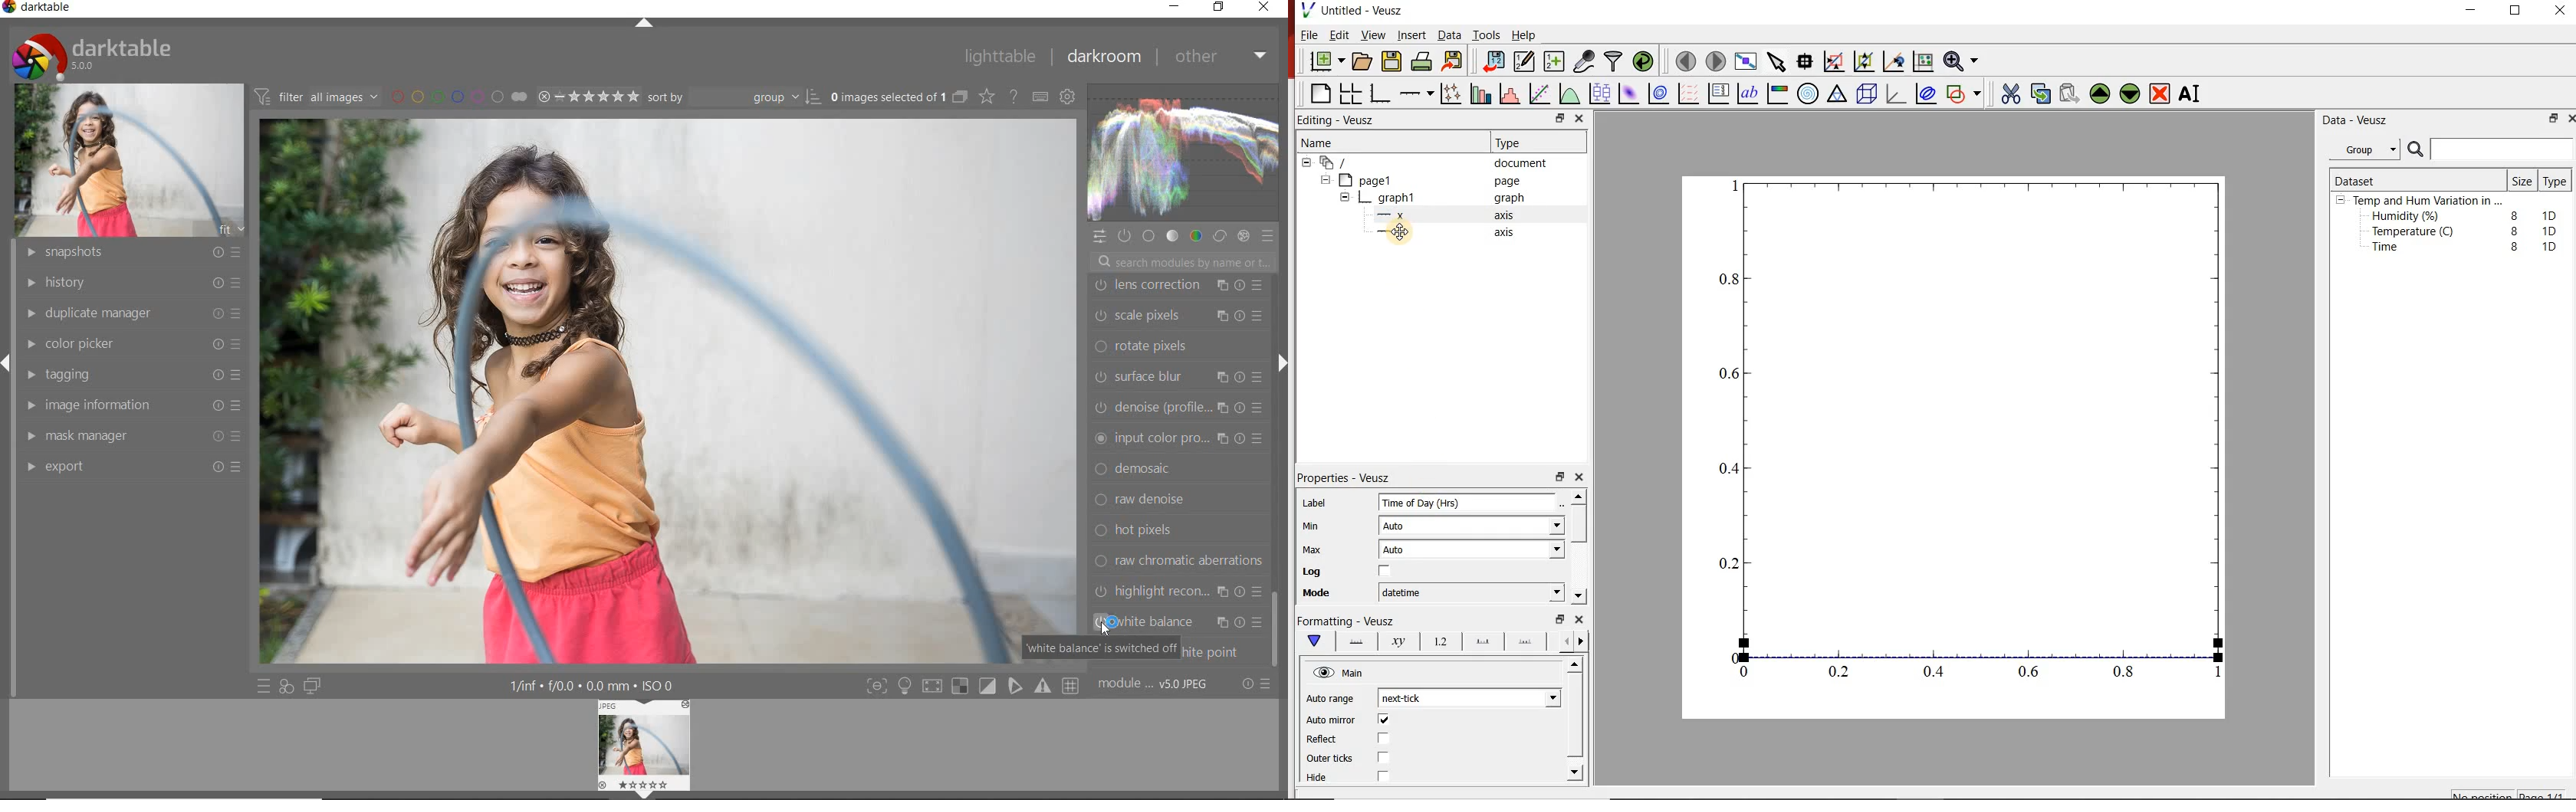 This screenshot has height=812, width=2576. Describe the element at coordinates (987, 686) in the screenshot. I see `toggle mode ` at that location.